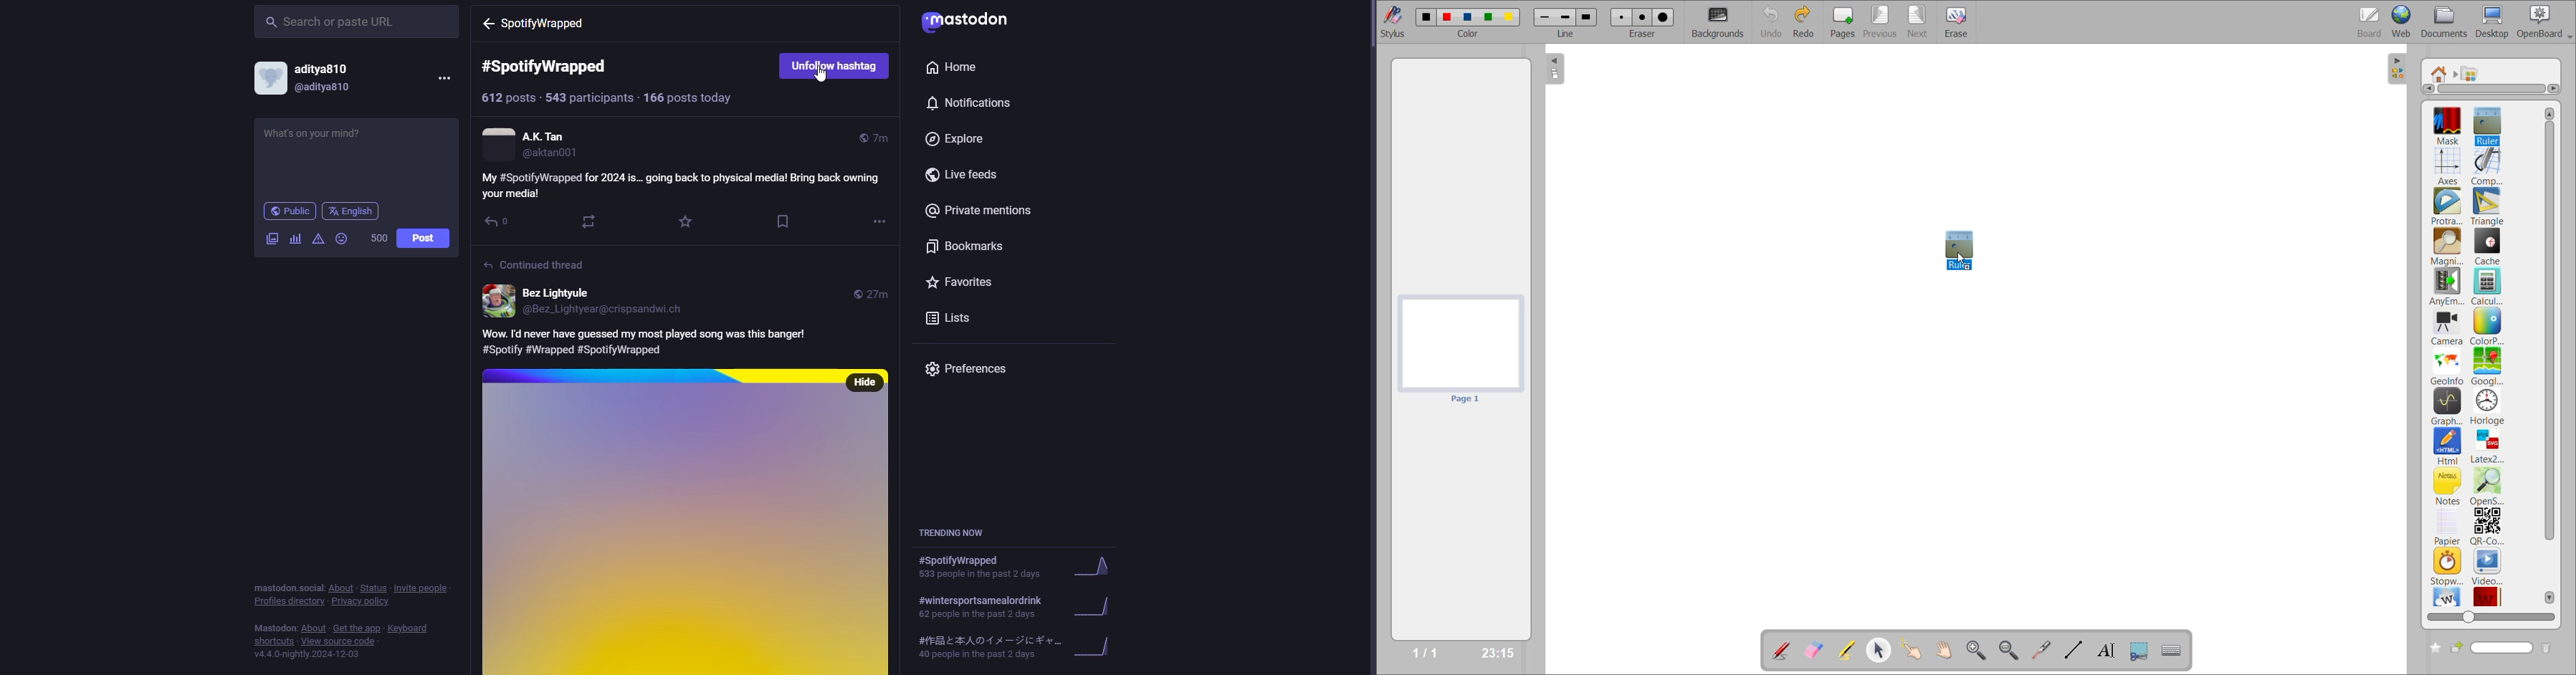 The height and width of the screenshot is (700, 2576). What do you see at coordinates (2488, 166) in the screenshot?
I see `compass` at bounding box center [2488, 166].